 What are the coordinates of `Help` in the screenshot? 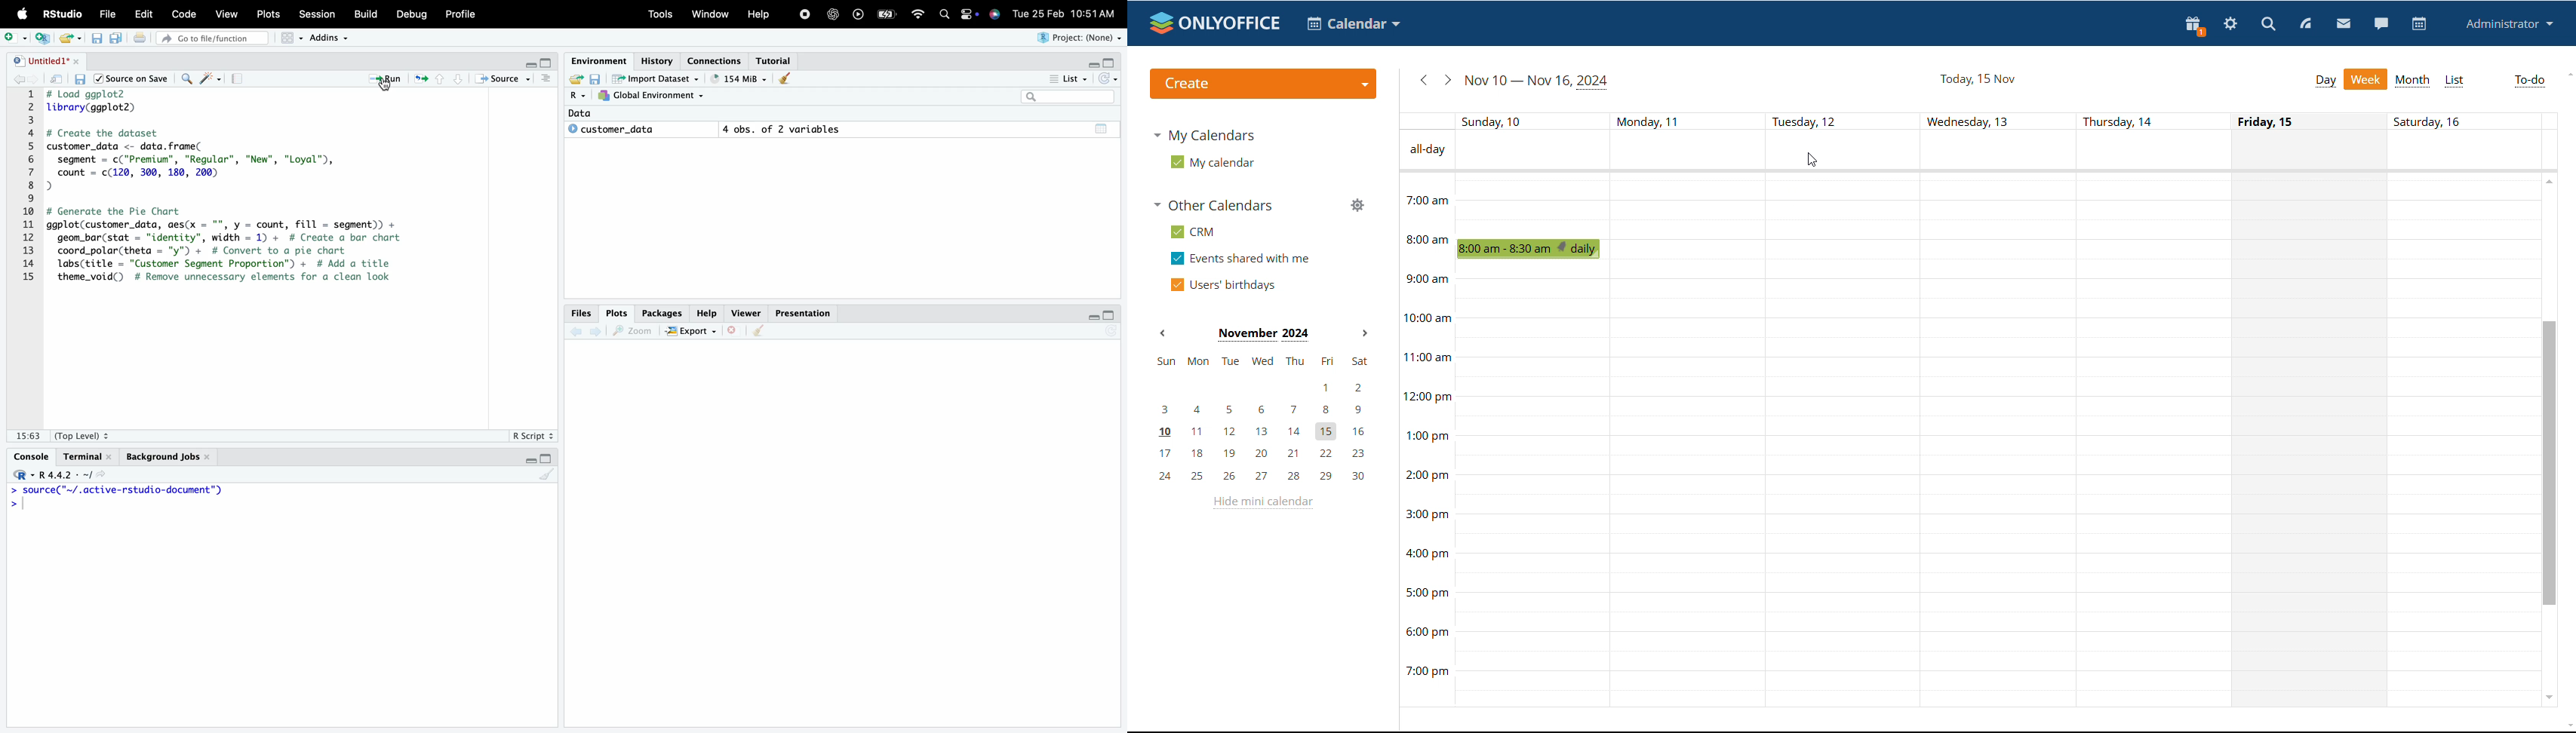 It's located at (707, 311).